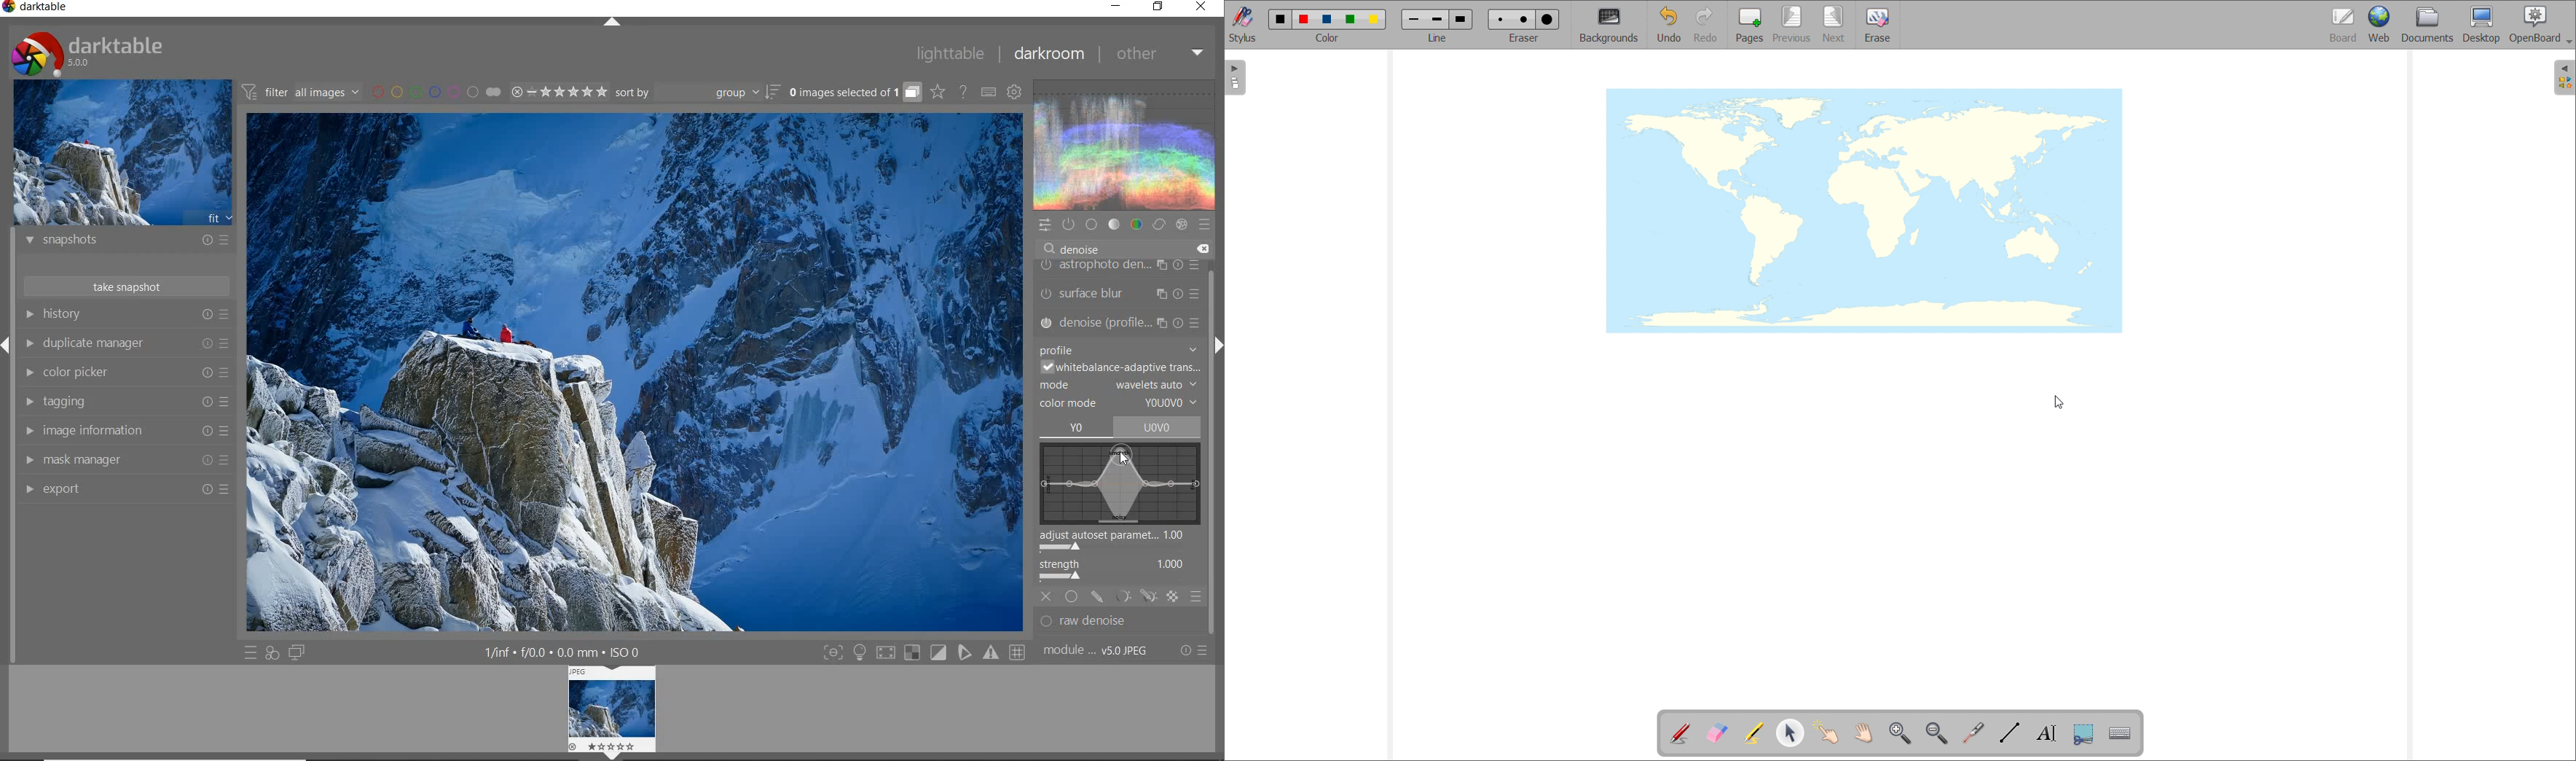  I want to click on denoise (PROFILE..., so click(1120, 321).